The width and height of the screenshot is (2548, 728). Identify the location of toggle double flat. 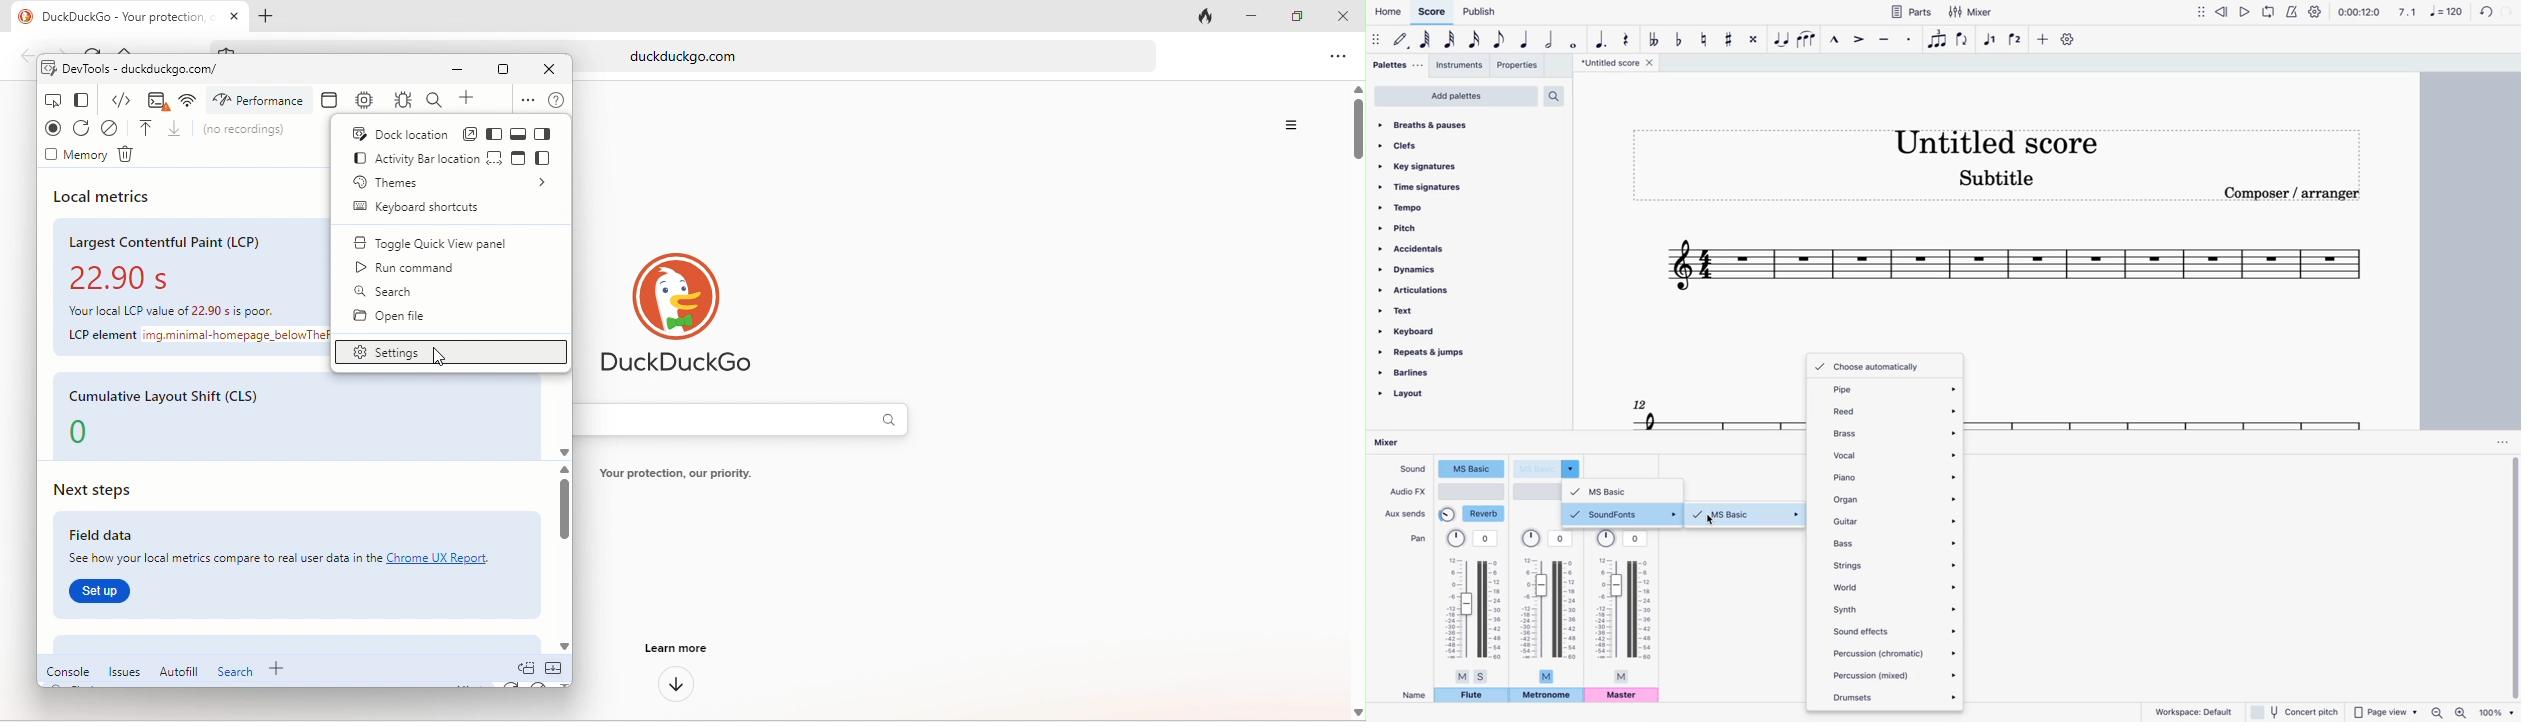
(1653, 39).